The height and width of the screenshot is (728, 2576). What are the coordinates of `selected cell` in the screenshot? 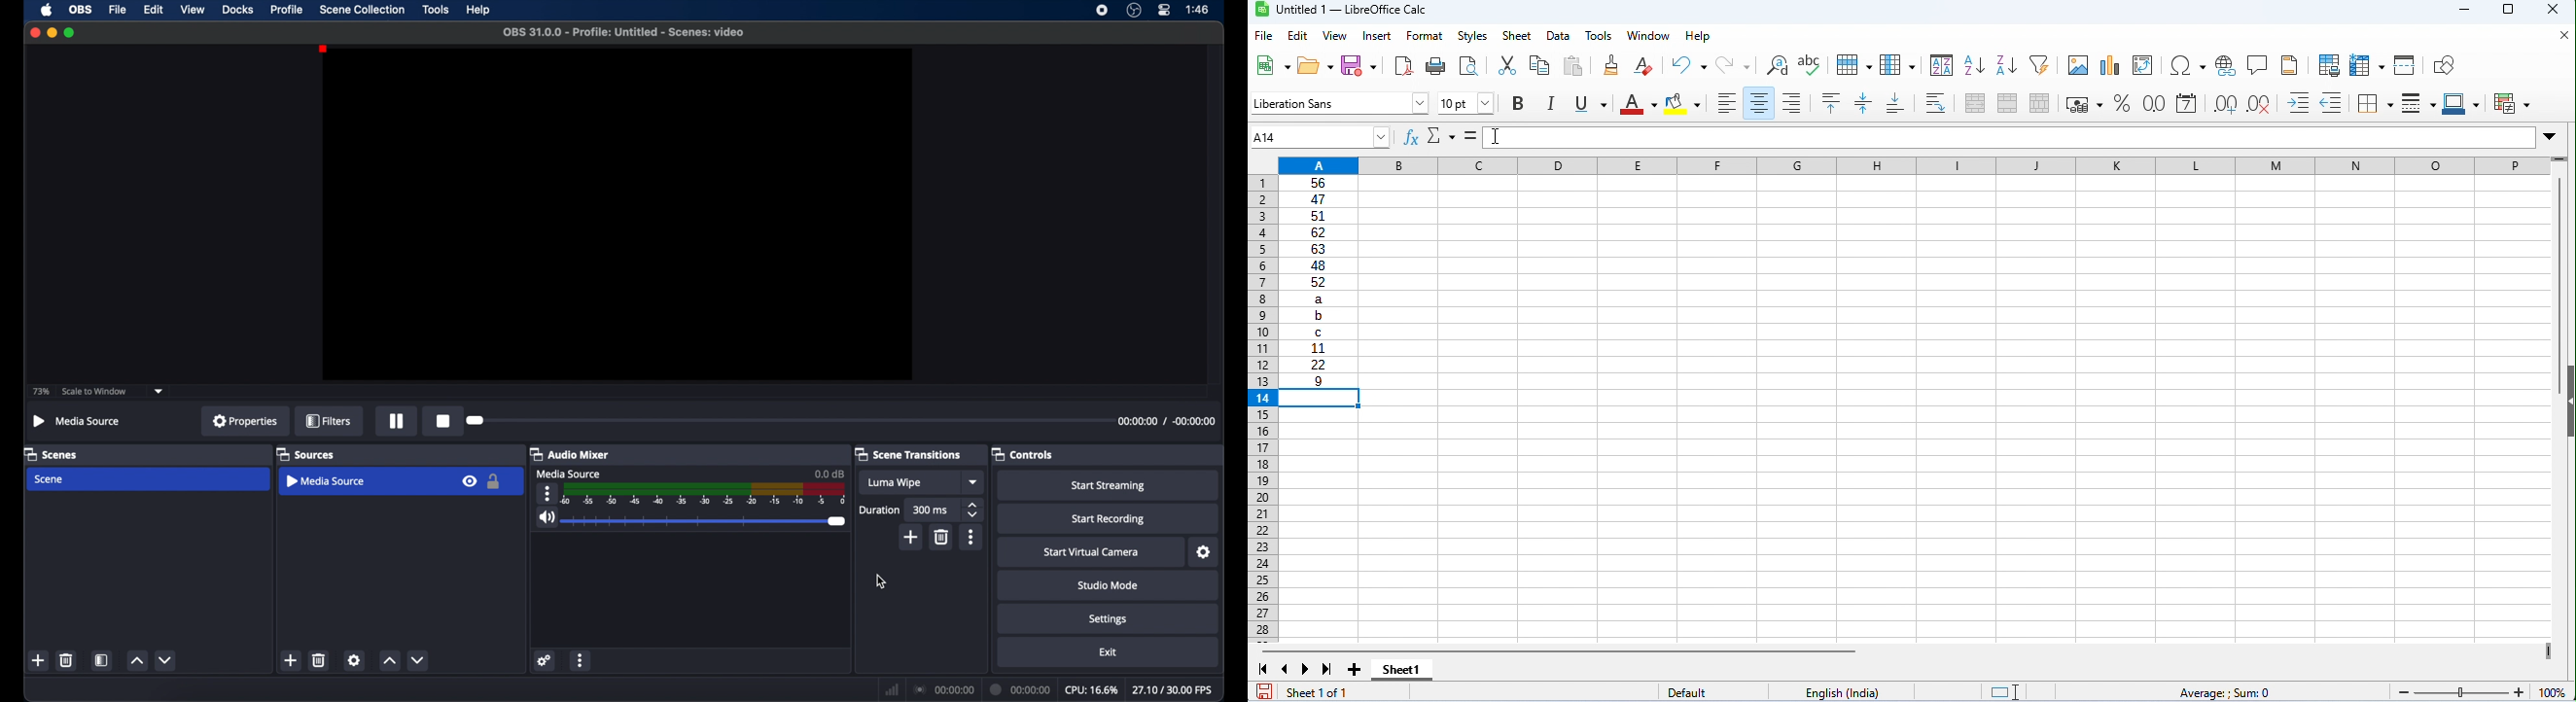 It's located at (1319, 398).